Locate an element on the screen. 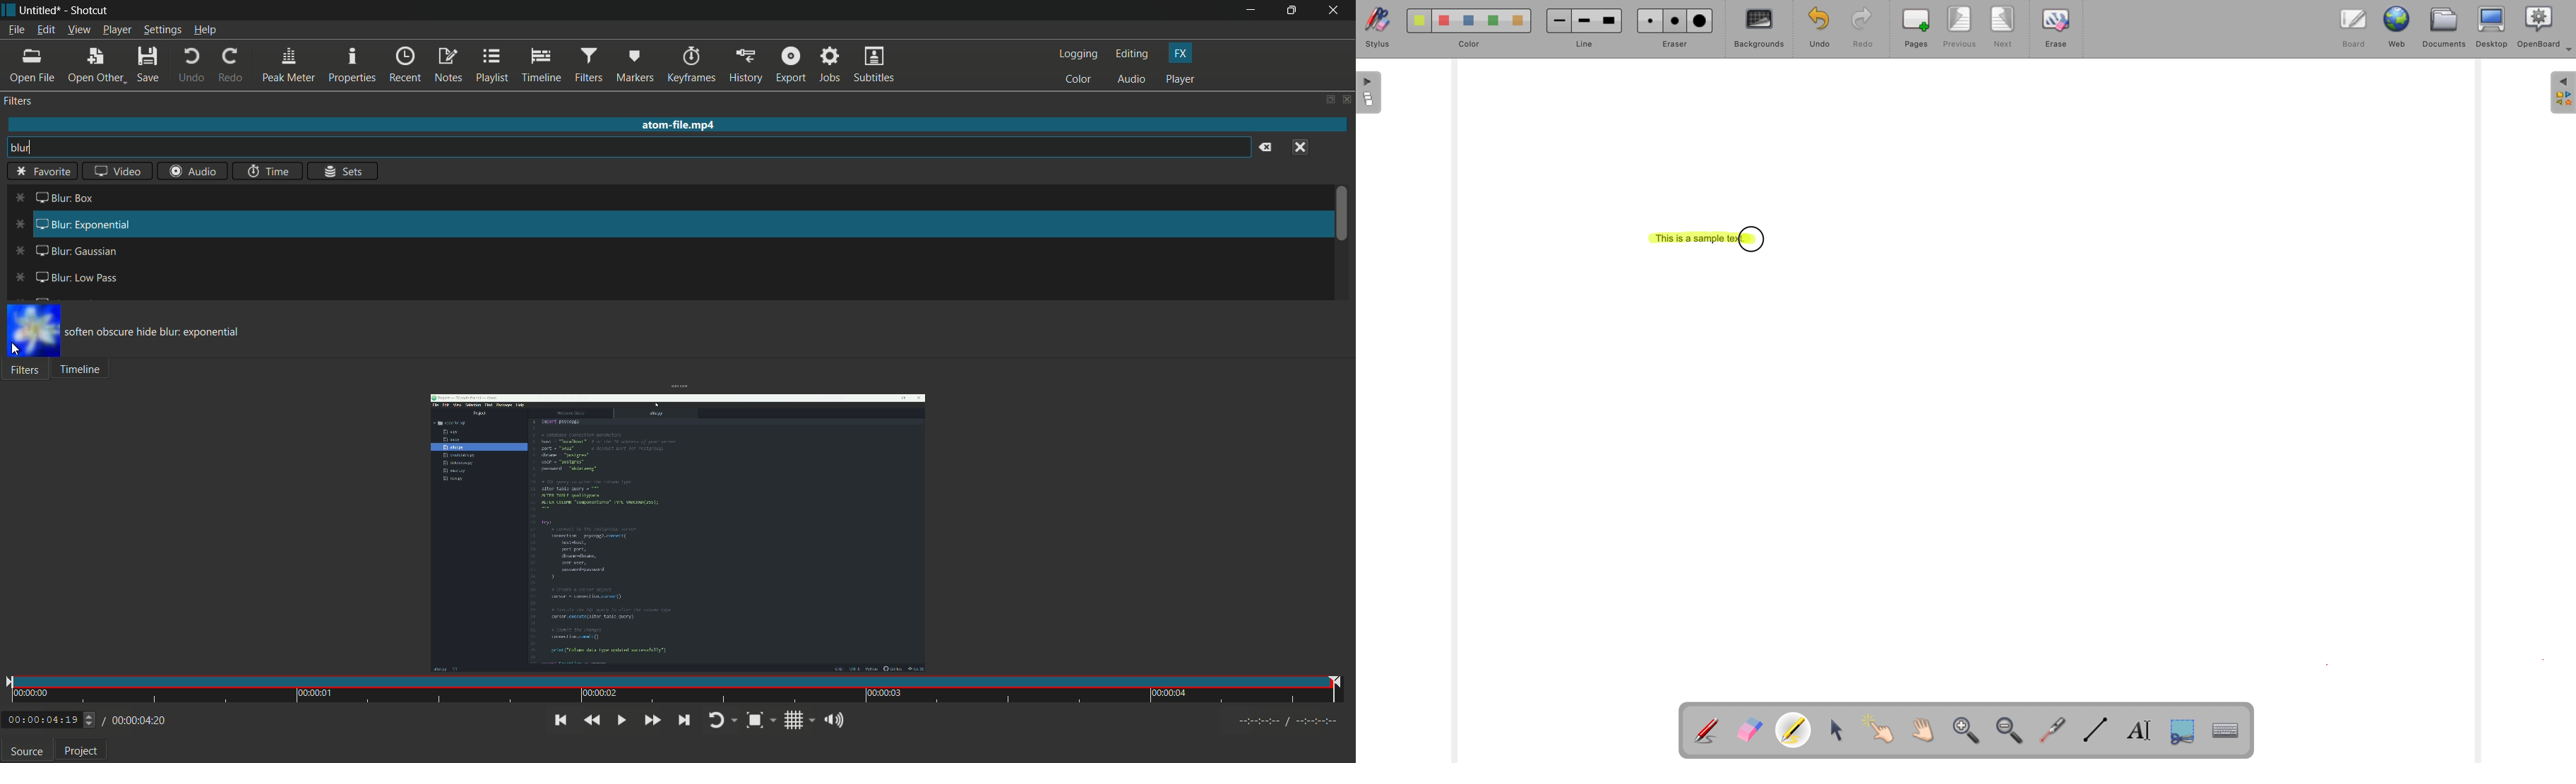  / 00:00:04:20 is located at coordinates (135, 720).